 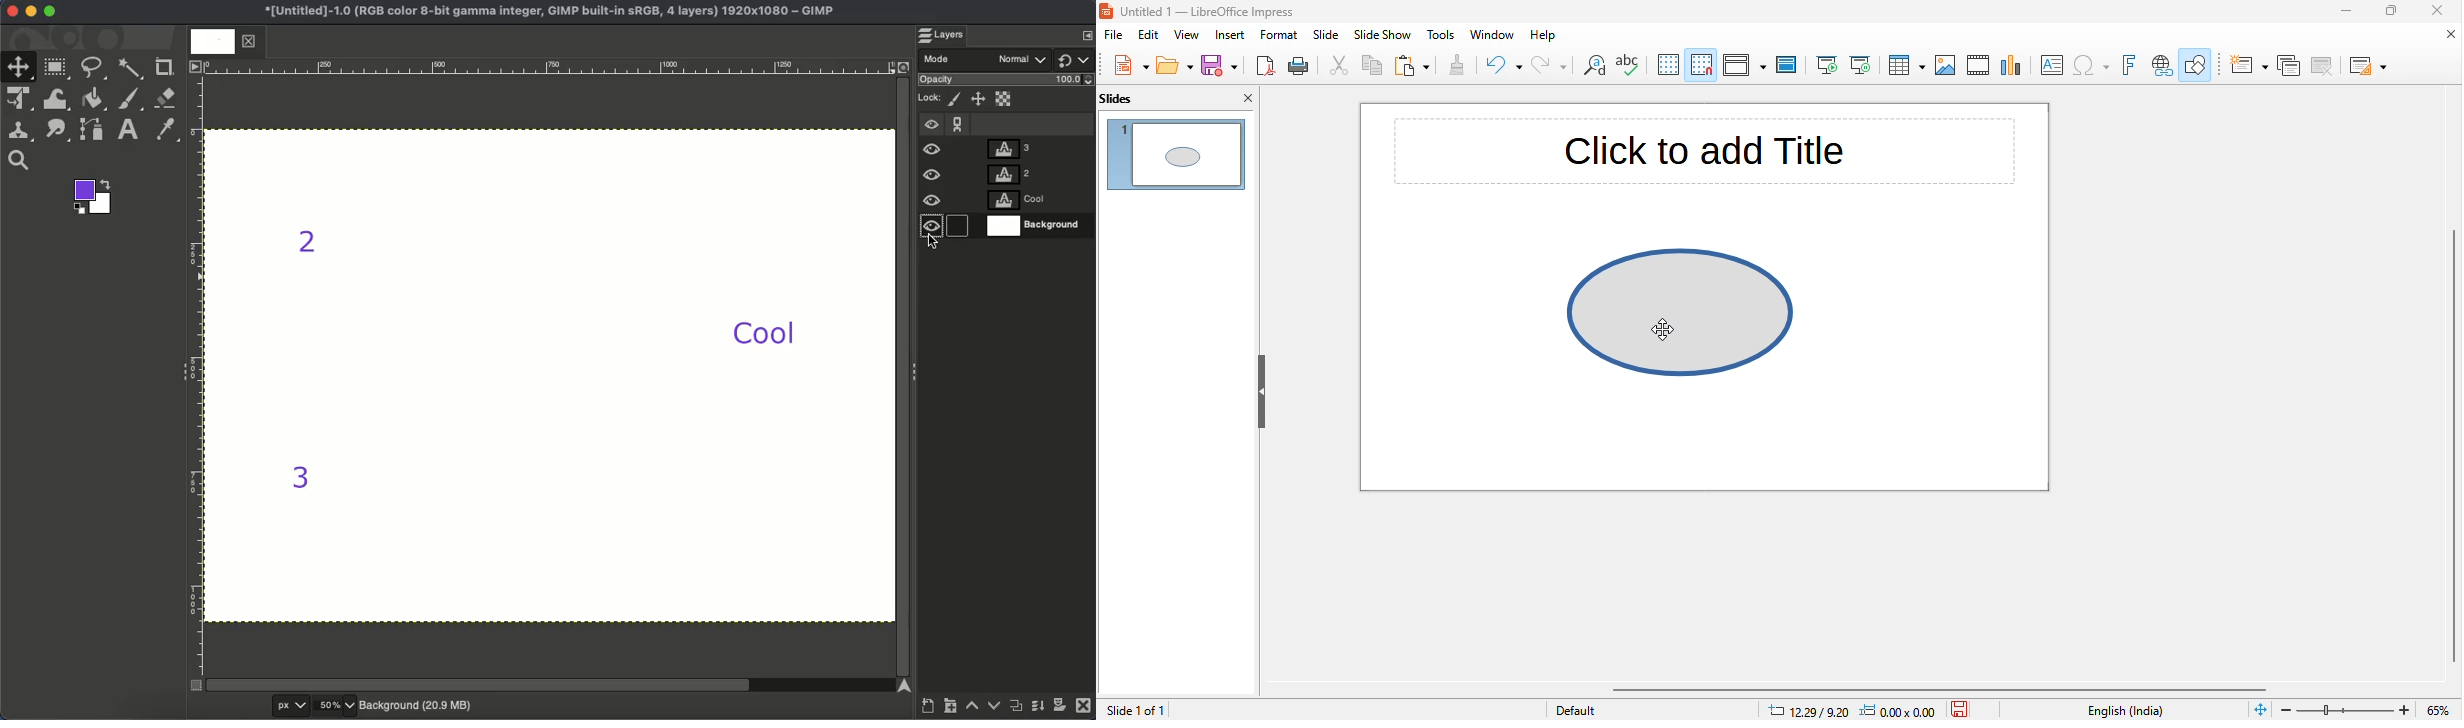 I want to click on video, so click(x=1979, y=67).